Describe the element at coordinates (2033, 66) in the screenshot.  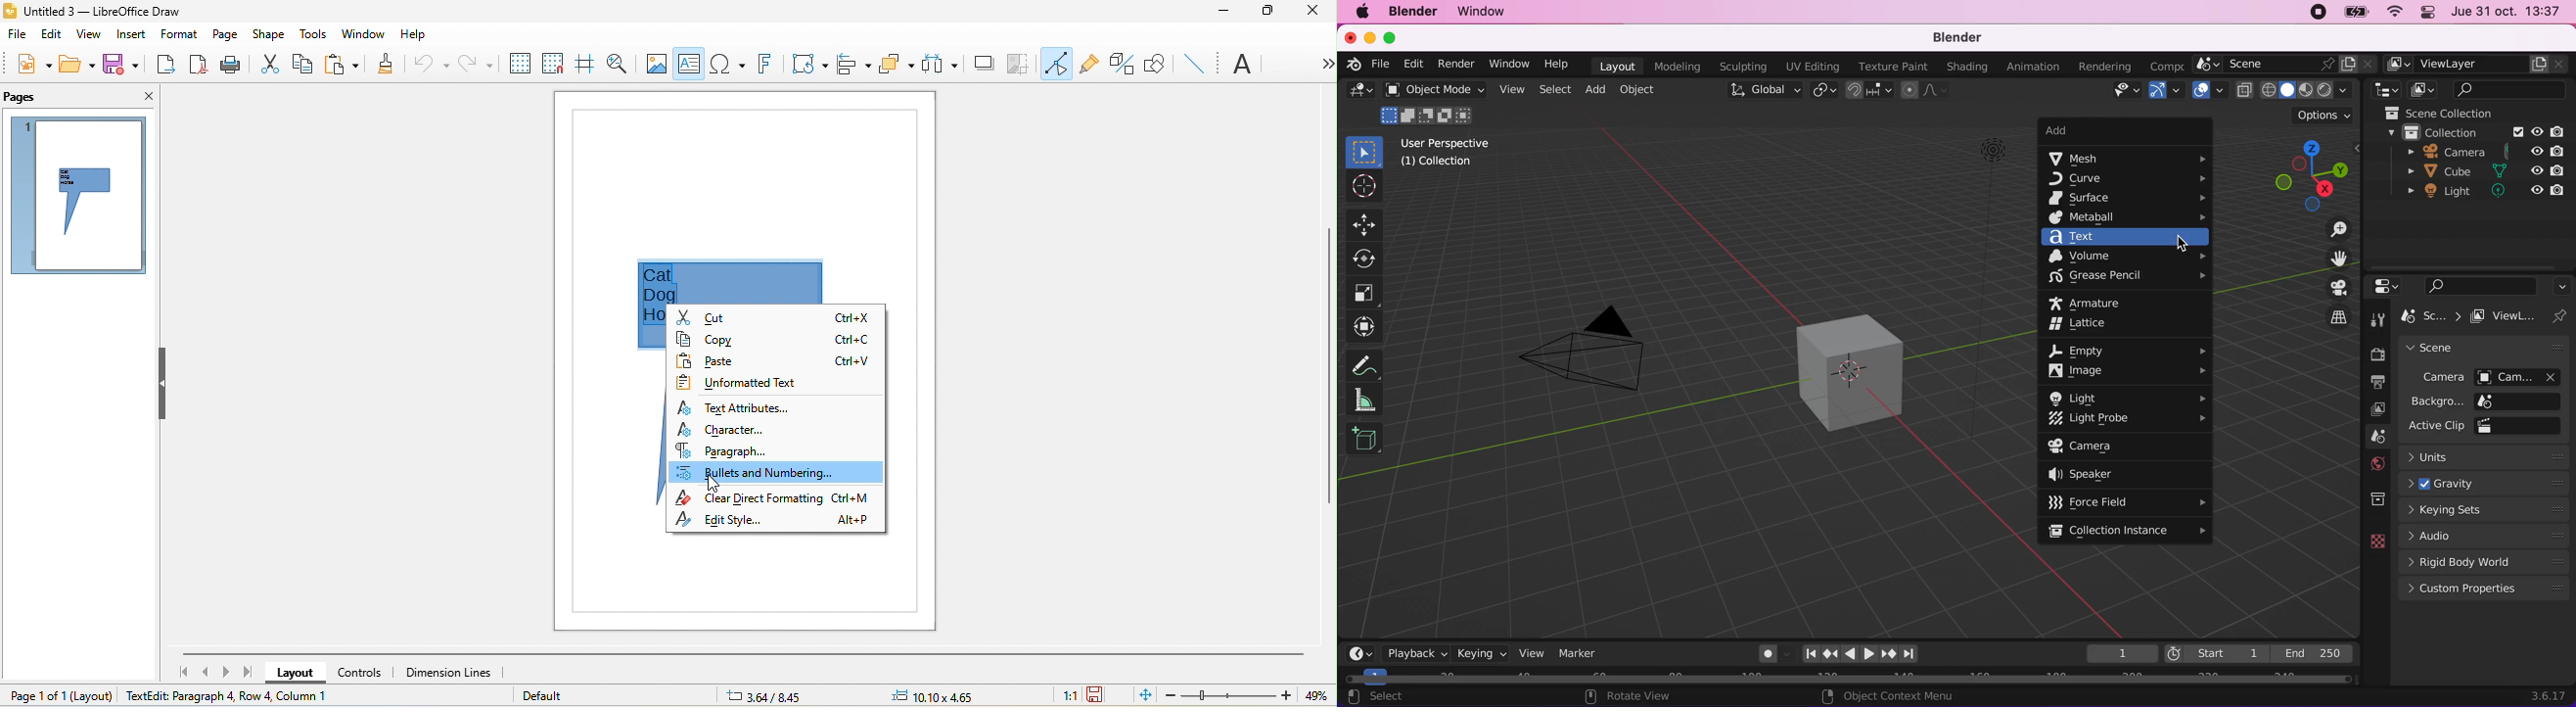
I see `animation` at that location.